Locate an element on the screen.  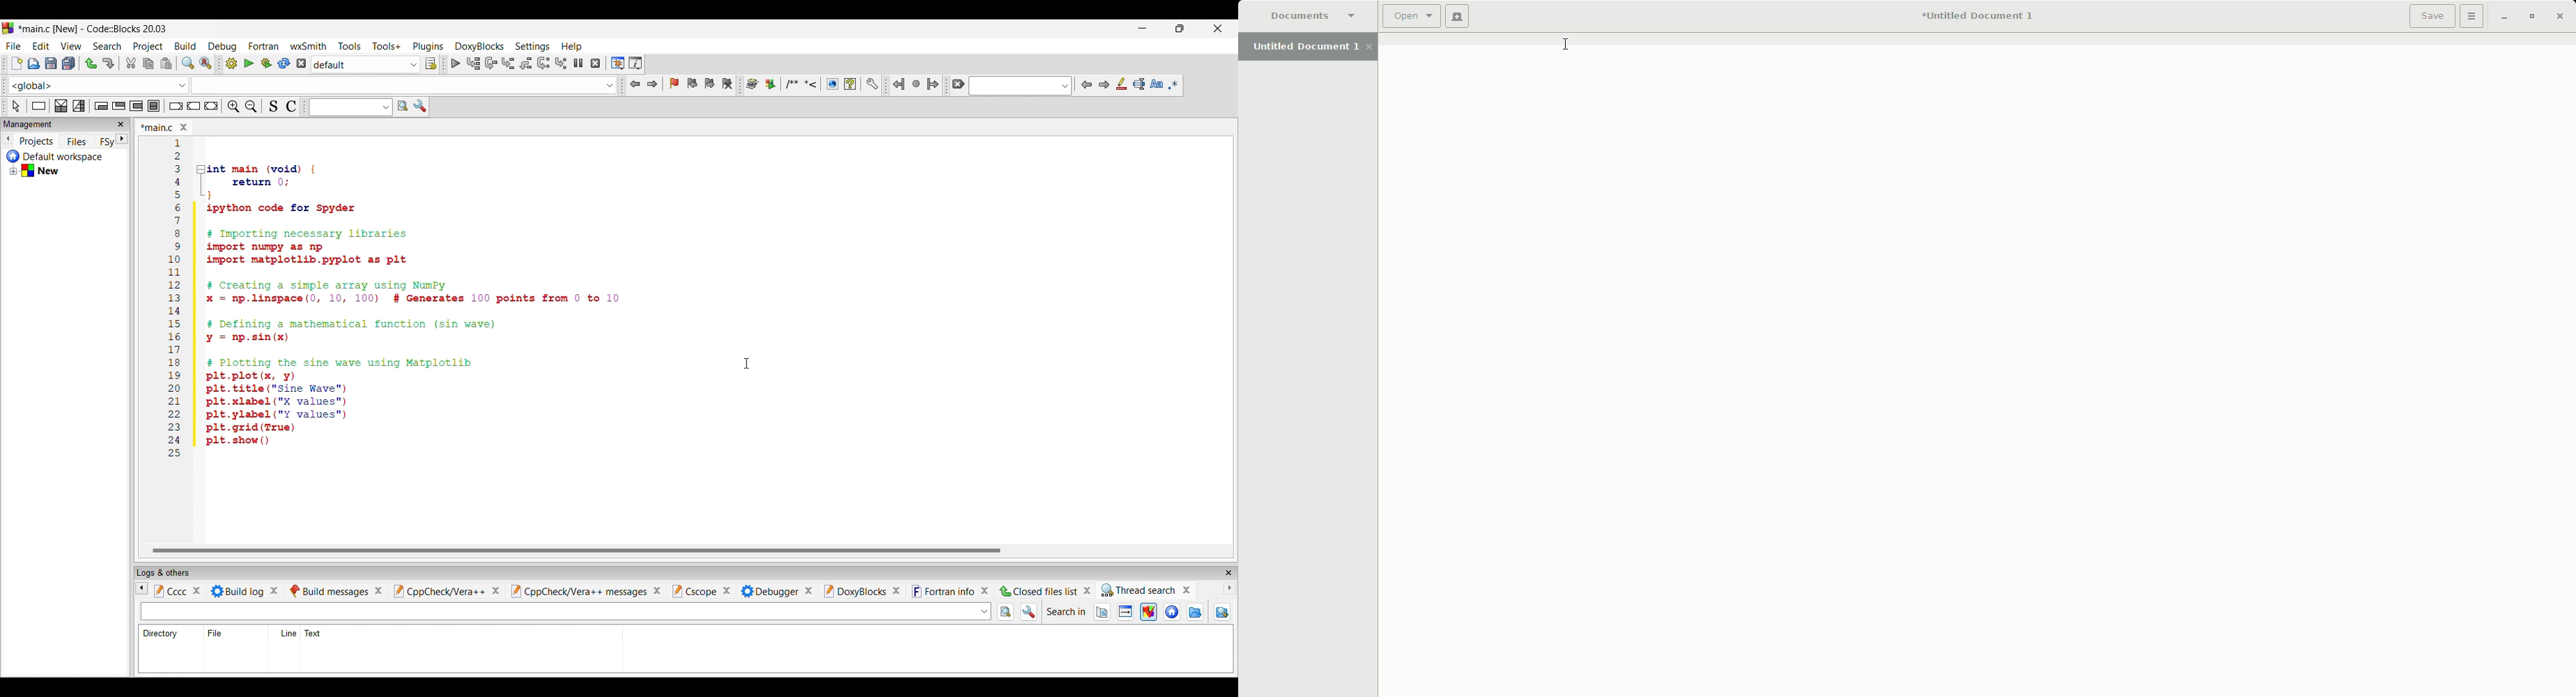
Clear is located at coordinates (15, 102).